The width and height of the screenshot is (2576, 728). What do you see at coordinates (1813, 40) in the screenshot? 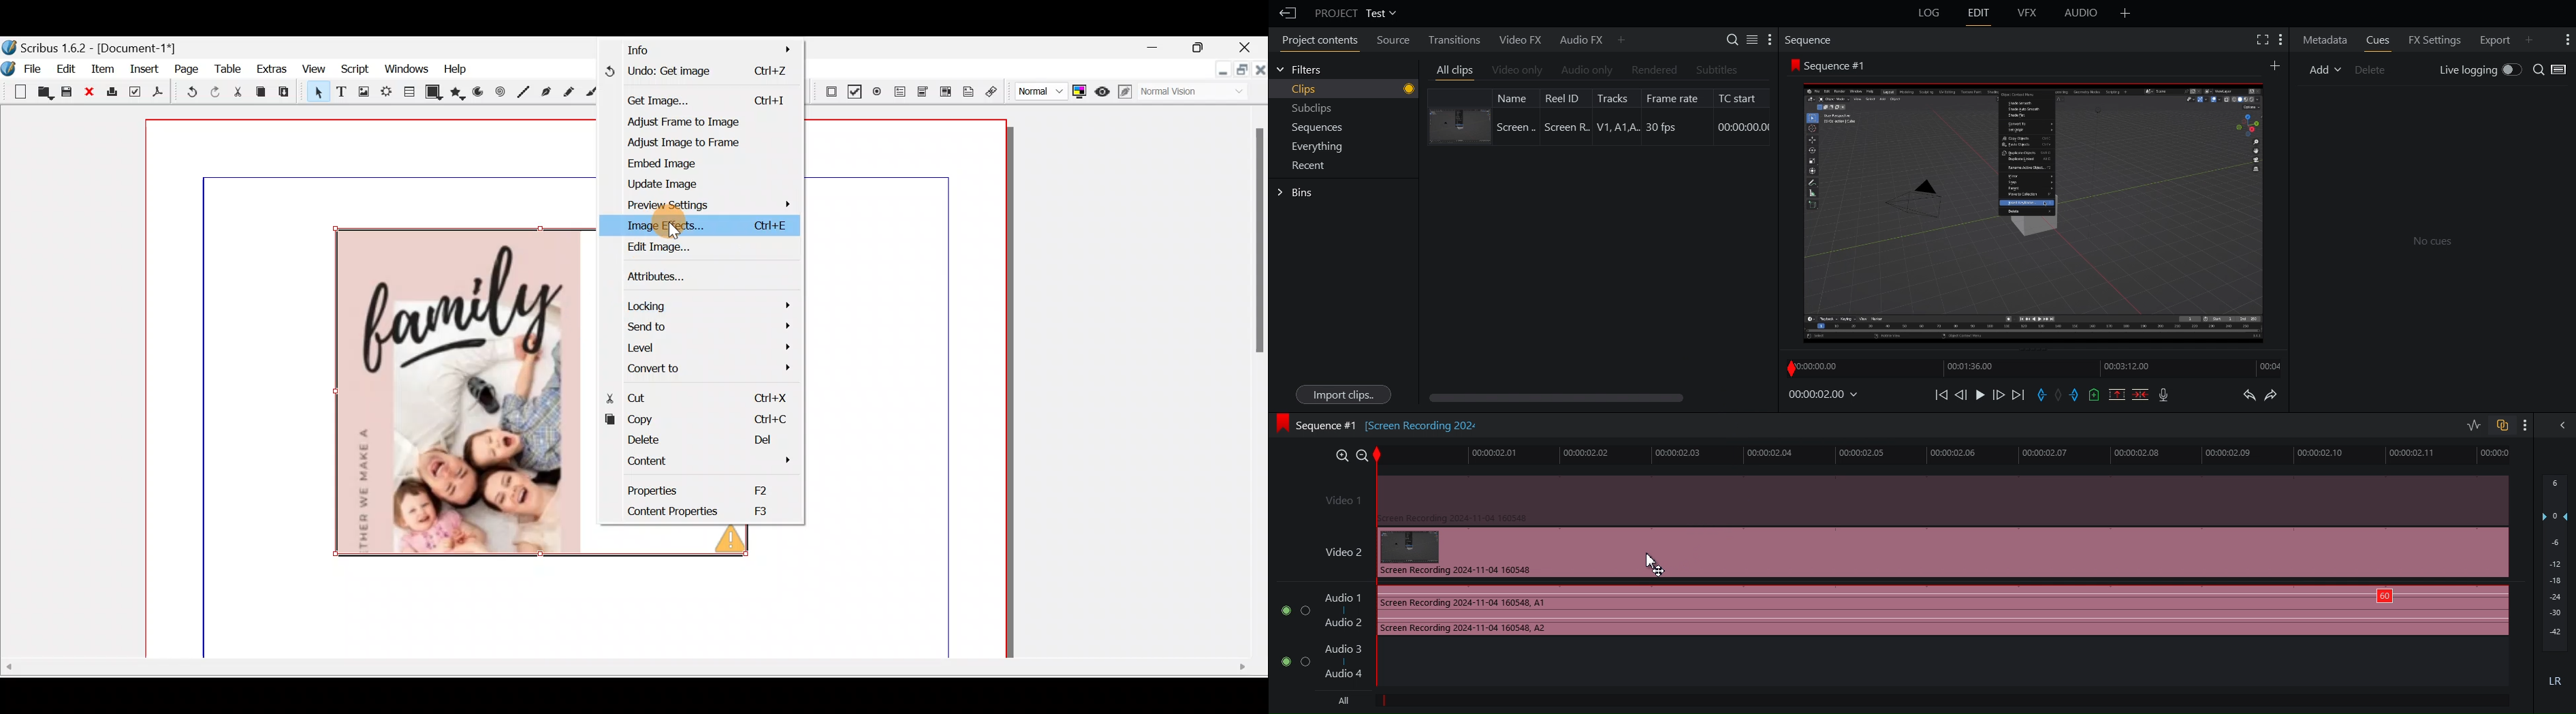
I see `Sequence` at bounding box center [1813, 40].